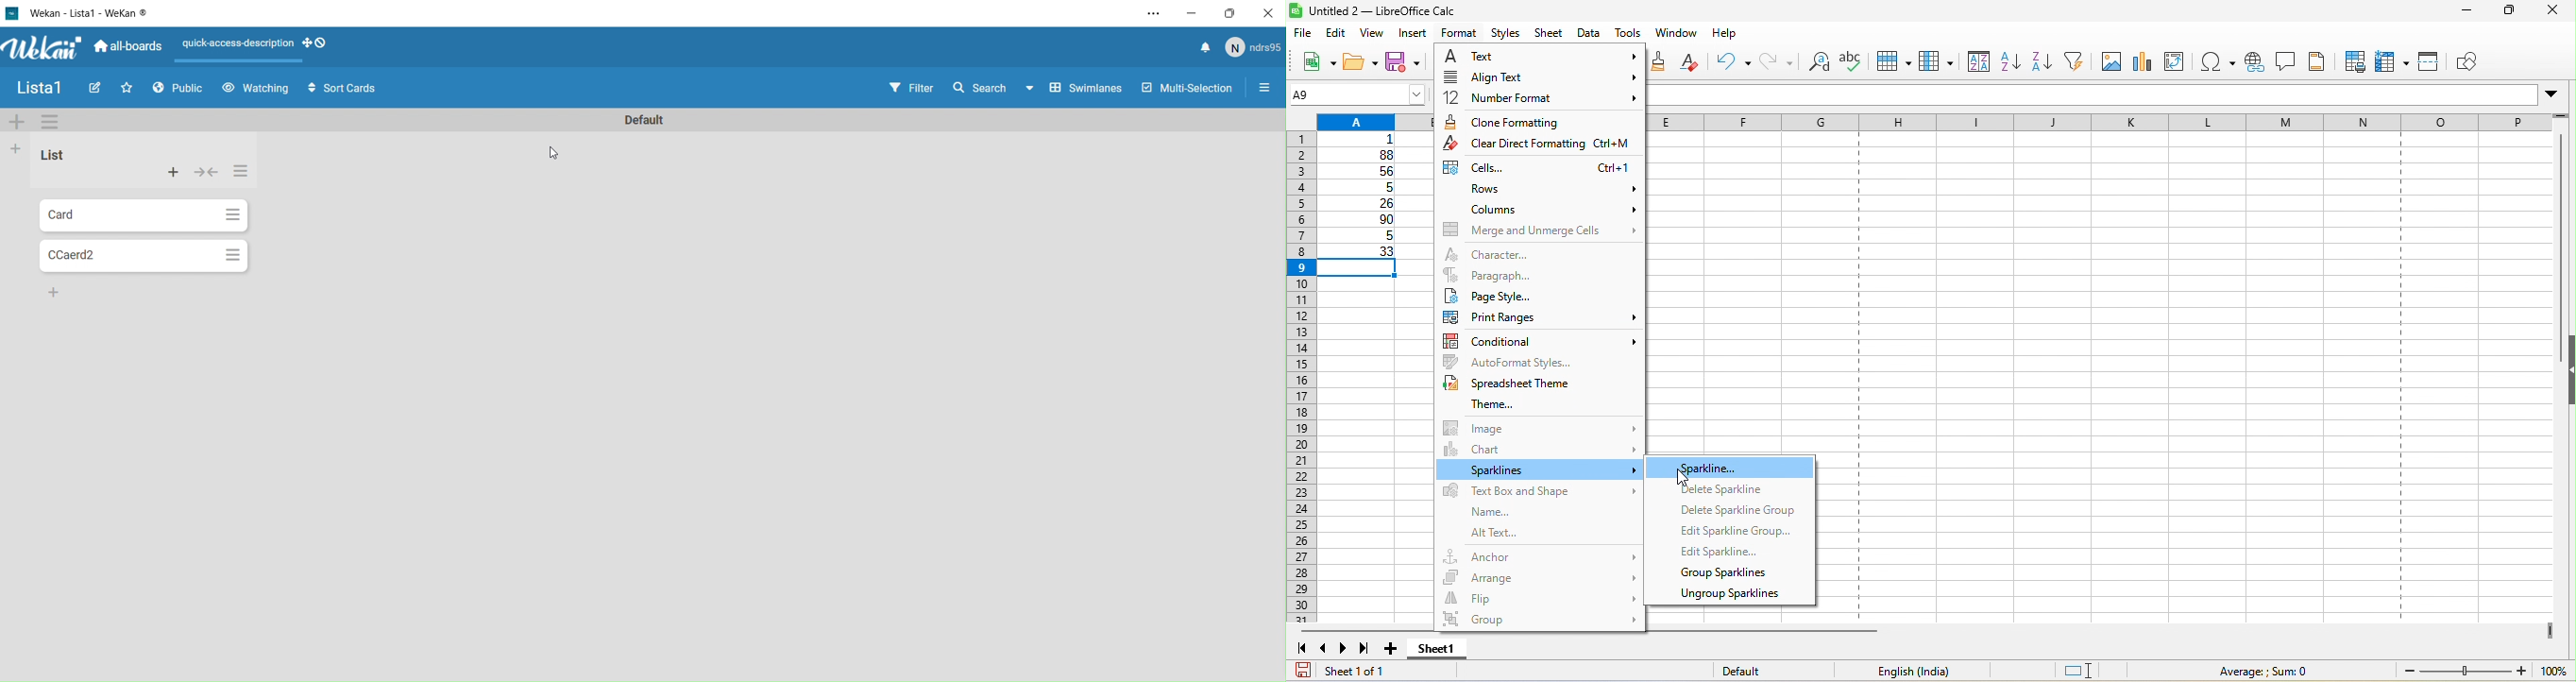 This screenshot has height=700, width=2576. What do you see at coordinates (127, 50) in the screenshot?
I see `All Boards` at bounding box center [127, 50].